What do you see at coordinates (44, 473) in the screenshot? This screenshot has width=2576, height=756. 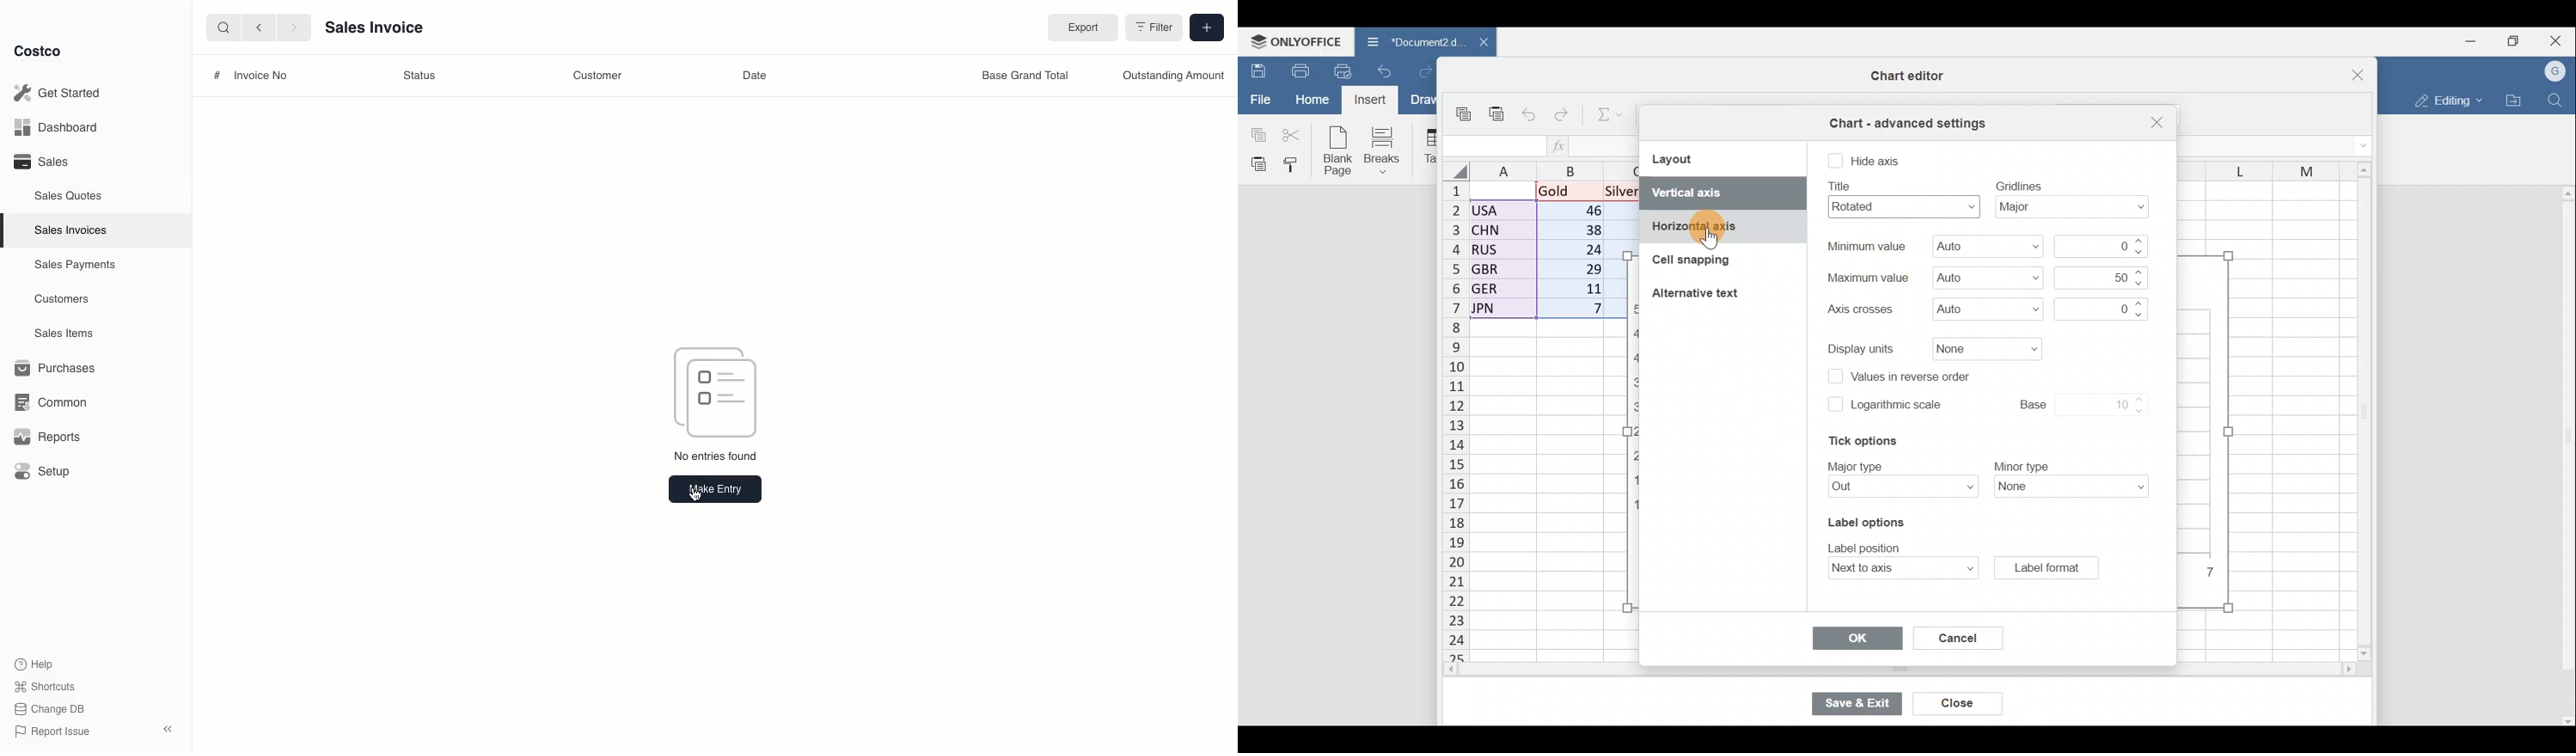 I see `Setup` at bounding box center [44, 473].